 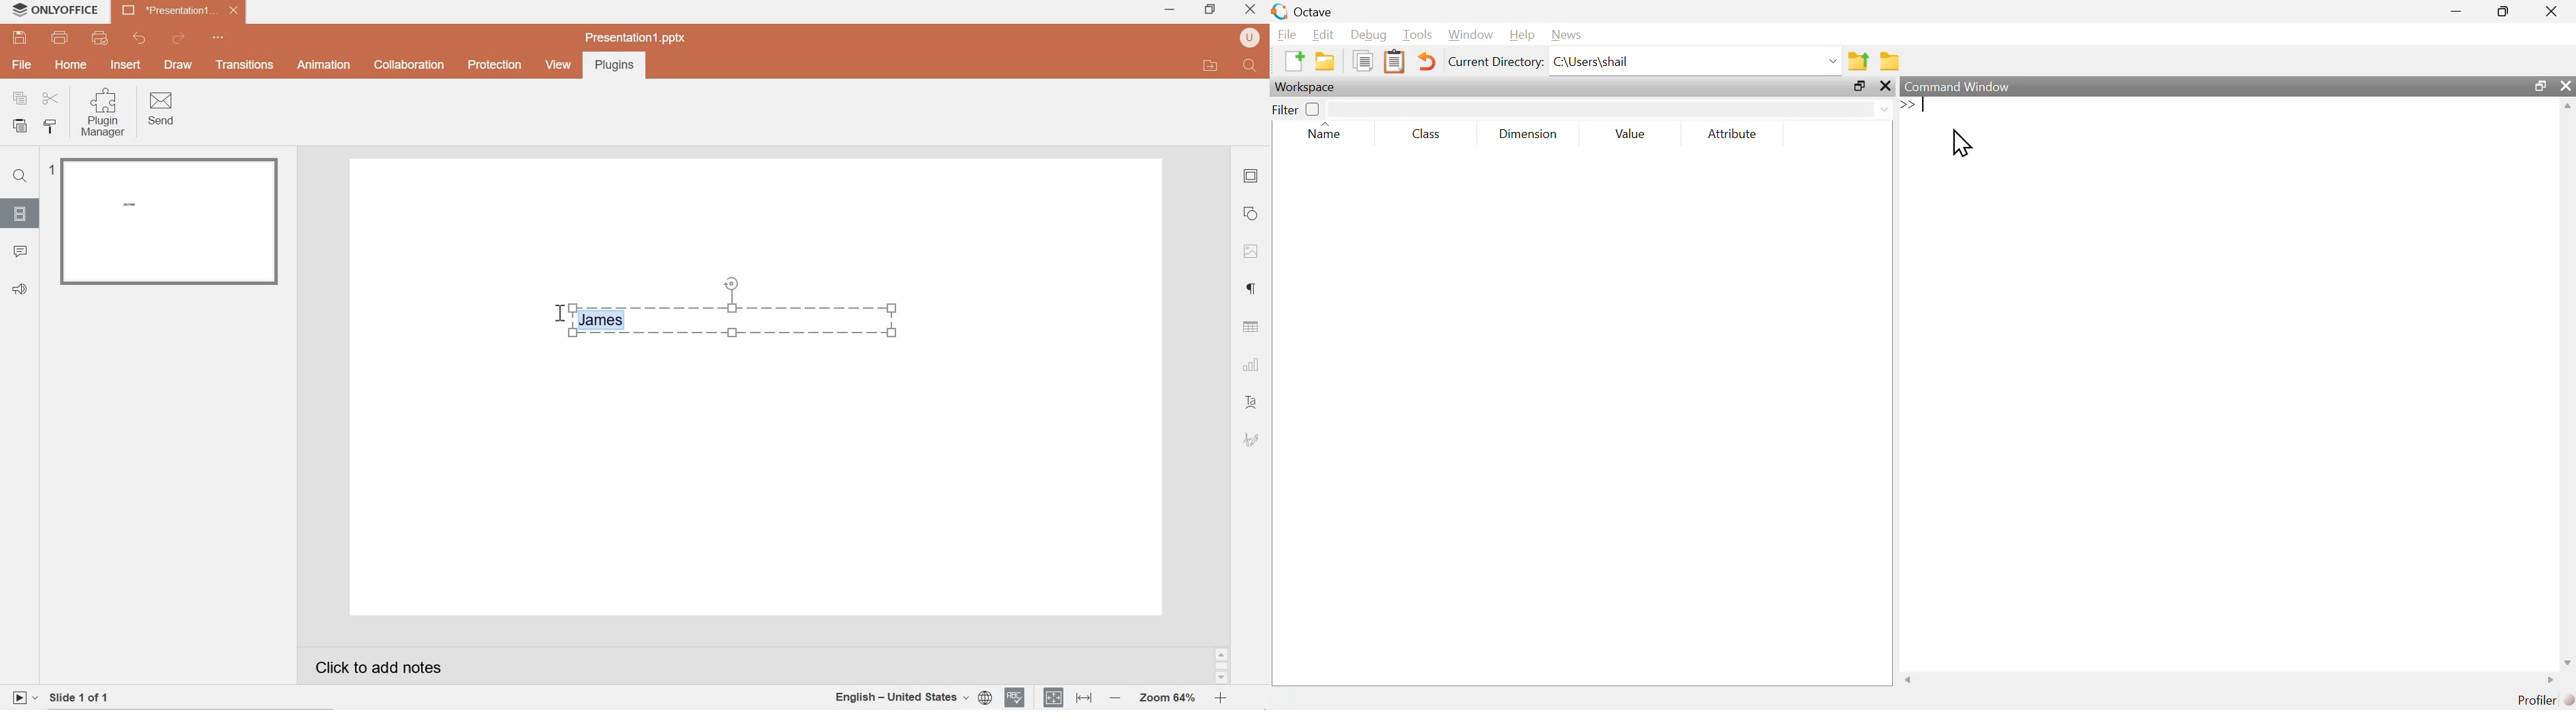 I want to click on restore down, so click(x=2539, y=87).